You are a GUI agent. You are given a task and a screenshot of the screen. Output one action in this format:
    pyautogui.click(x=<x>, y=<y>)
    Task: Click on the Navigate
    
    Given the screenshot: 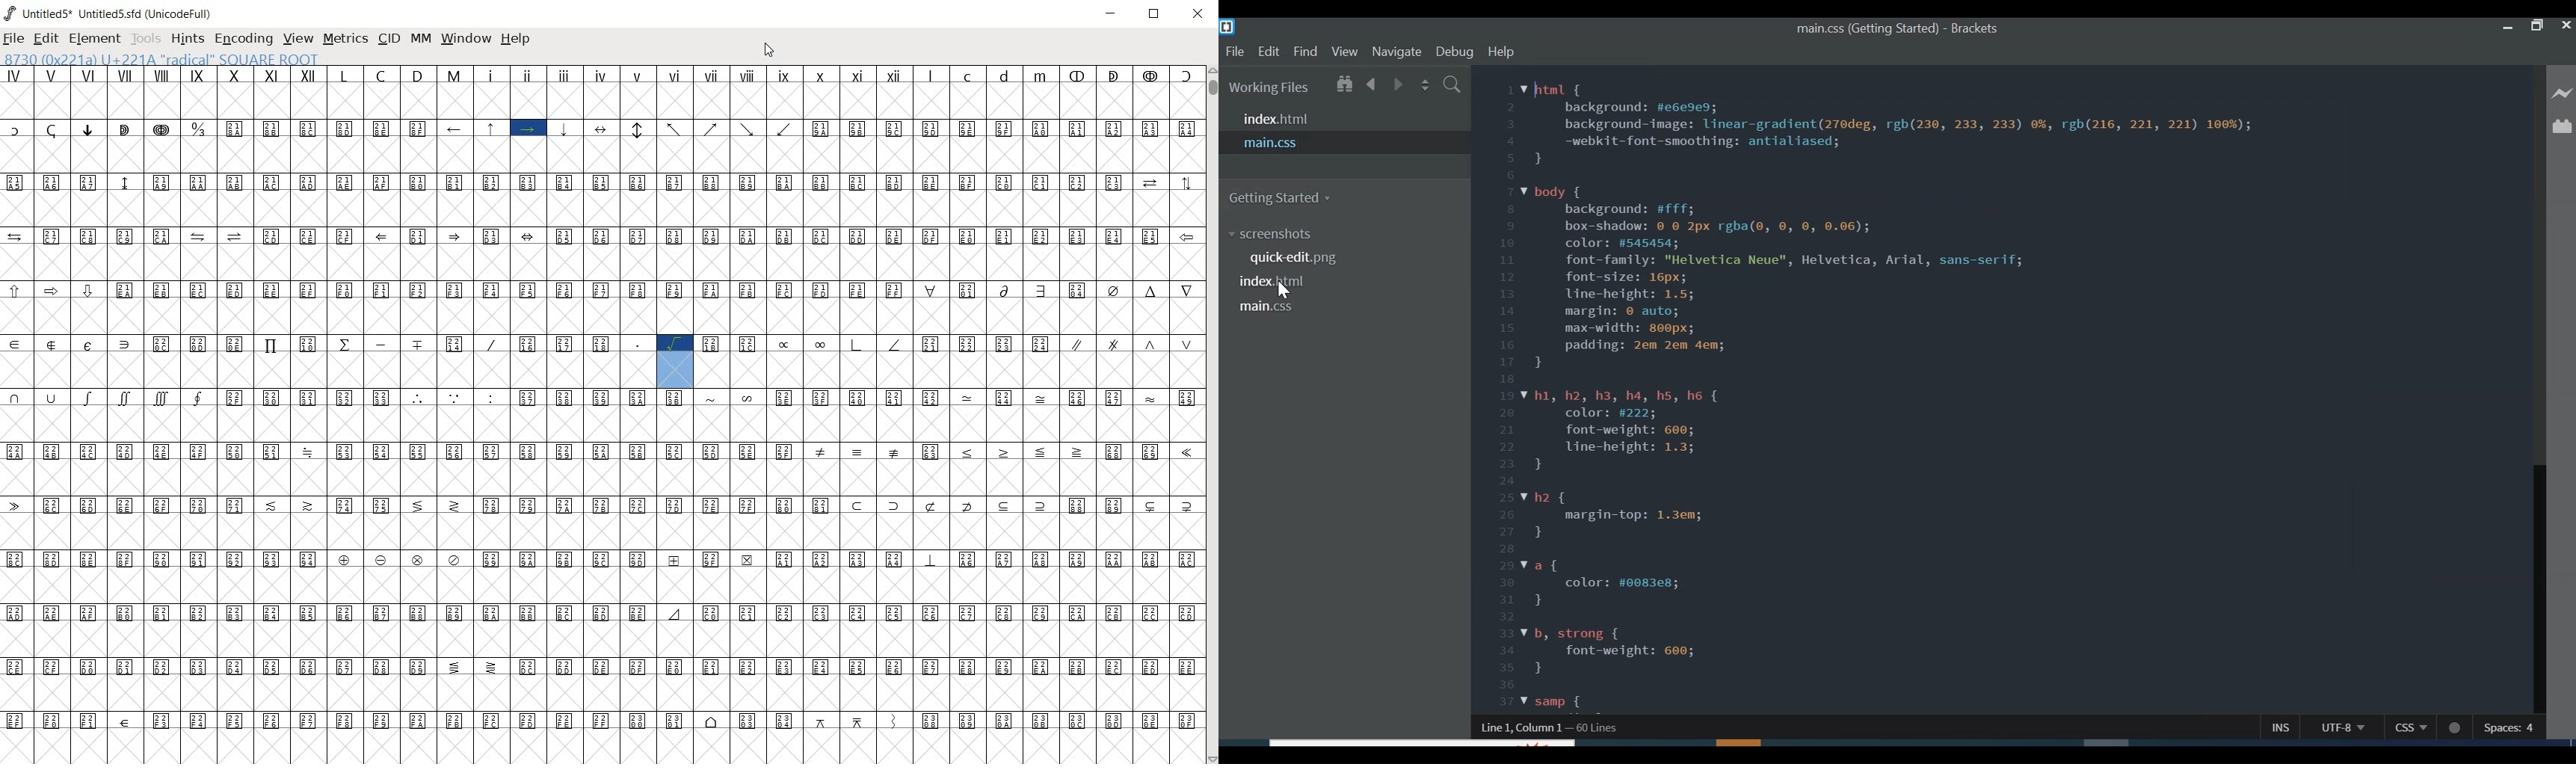 What is the action you would take?
    pyautogui.click(x=1395, y=53)
    